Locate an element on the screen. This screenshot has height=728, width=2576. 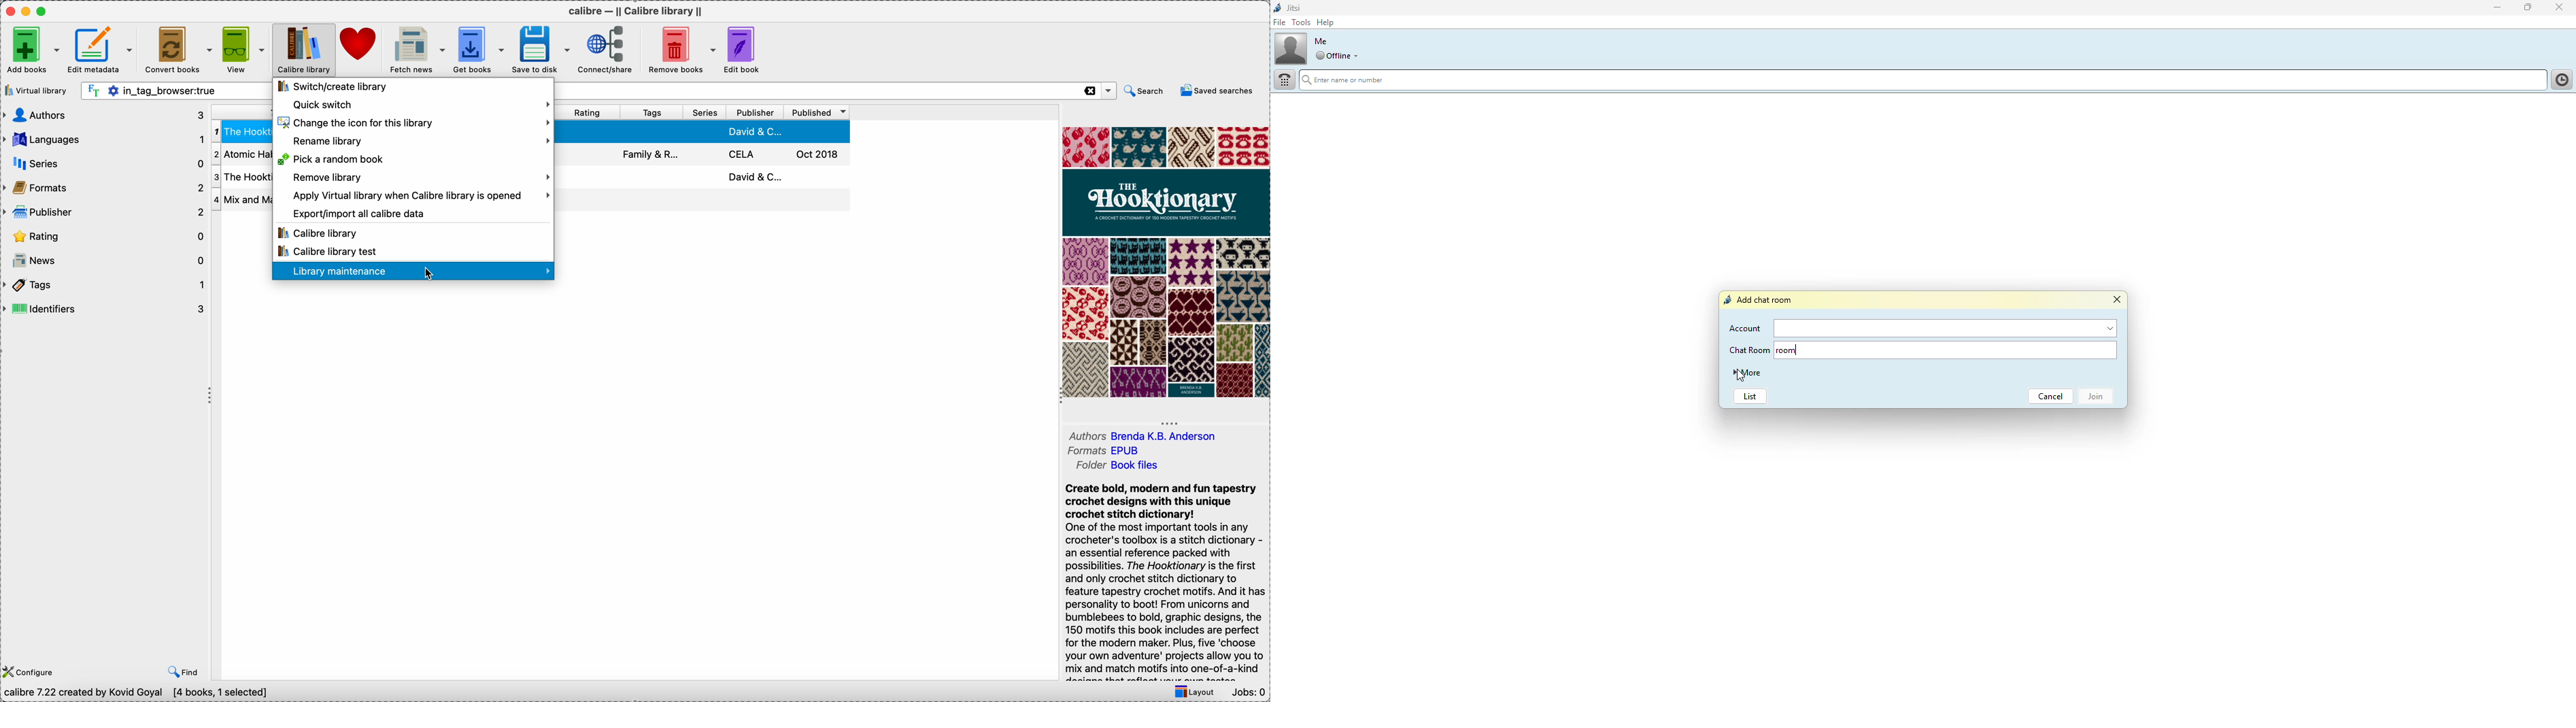
close is located at coordinates (2562, 7).